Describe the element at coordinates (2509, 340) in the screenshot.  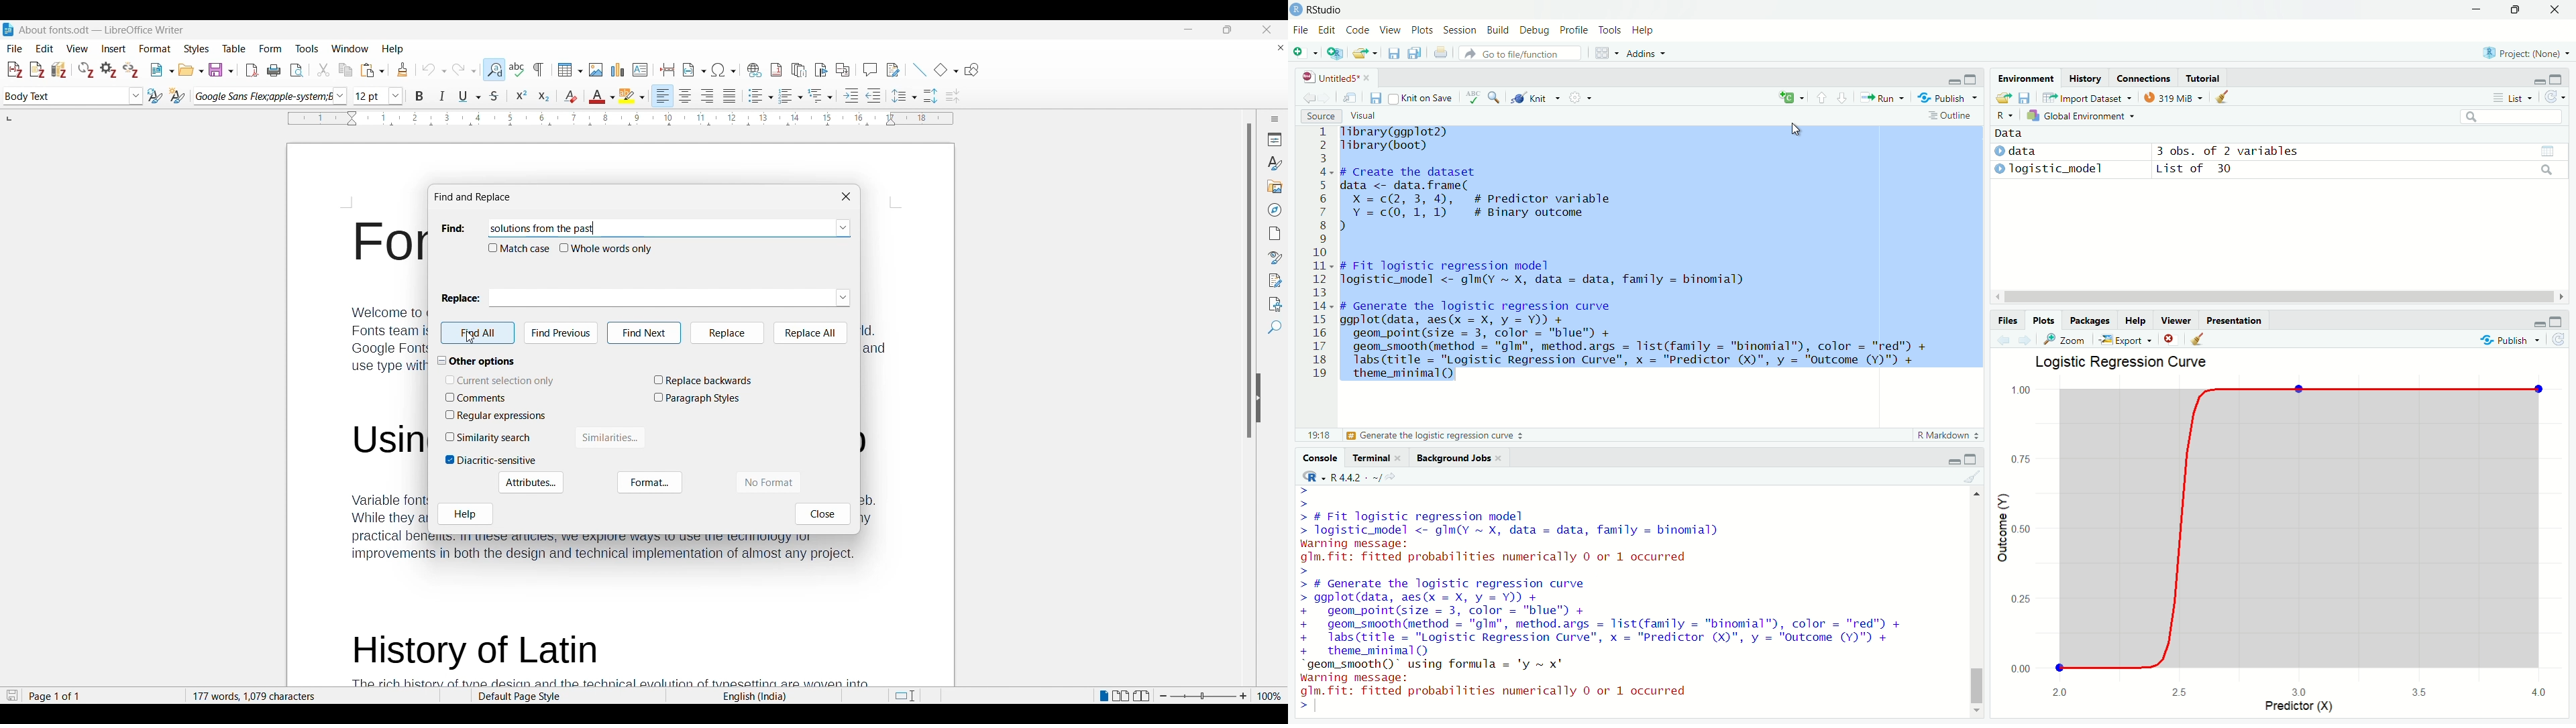
I see `Publish` at that location.